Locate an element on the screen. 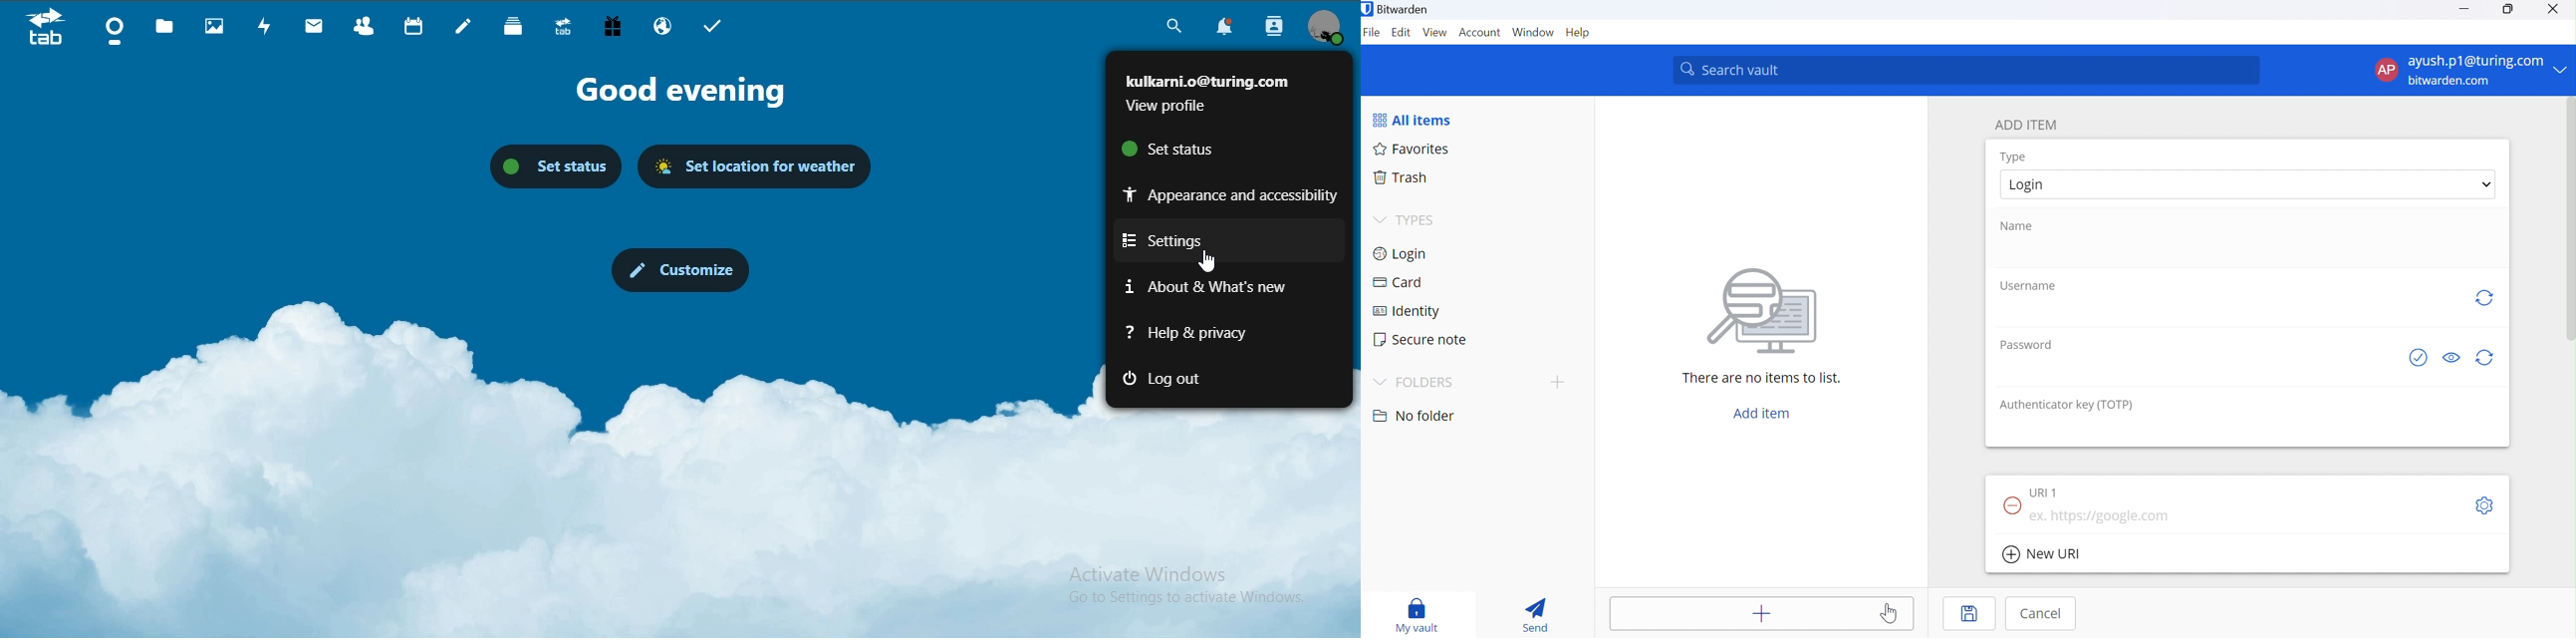  Search vaiut is located at coordinates (1966, 71).